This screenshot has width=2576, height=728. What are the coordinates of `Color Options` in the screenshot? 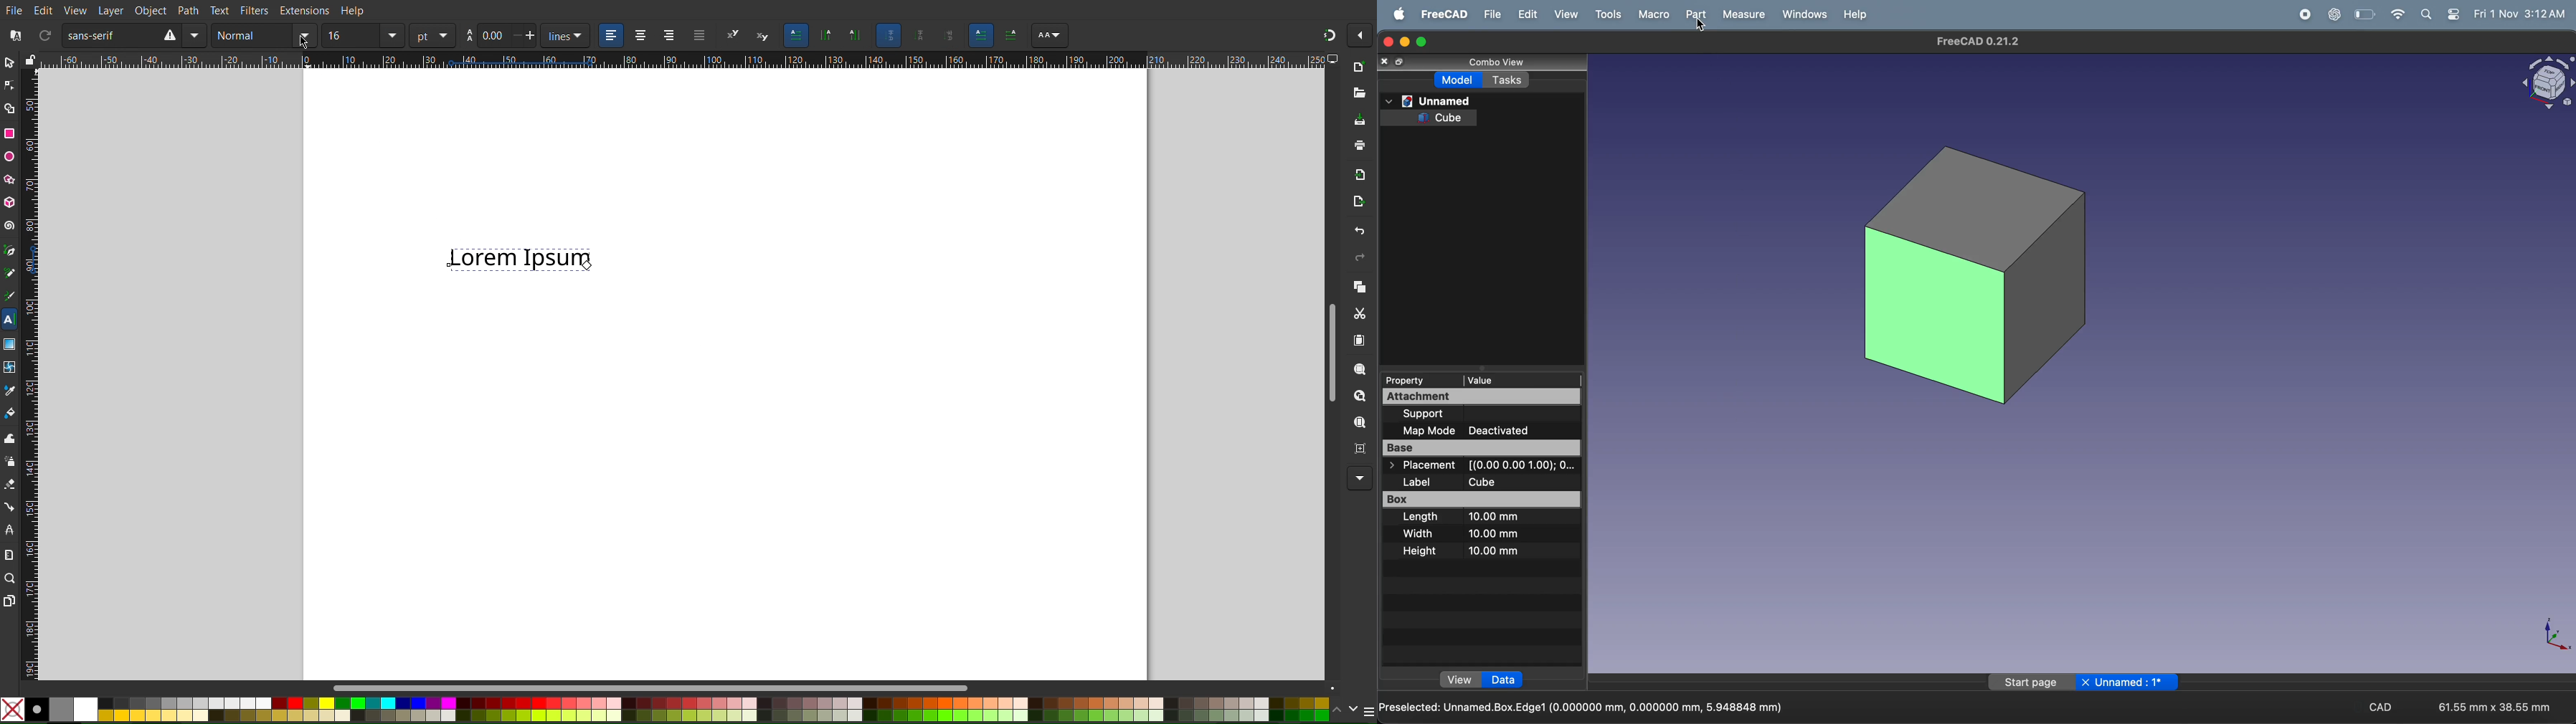 It's located at (1357, 710).